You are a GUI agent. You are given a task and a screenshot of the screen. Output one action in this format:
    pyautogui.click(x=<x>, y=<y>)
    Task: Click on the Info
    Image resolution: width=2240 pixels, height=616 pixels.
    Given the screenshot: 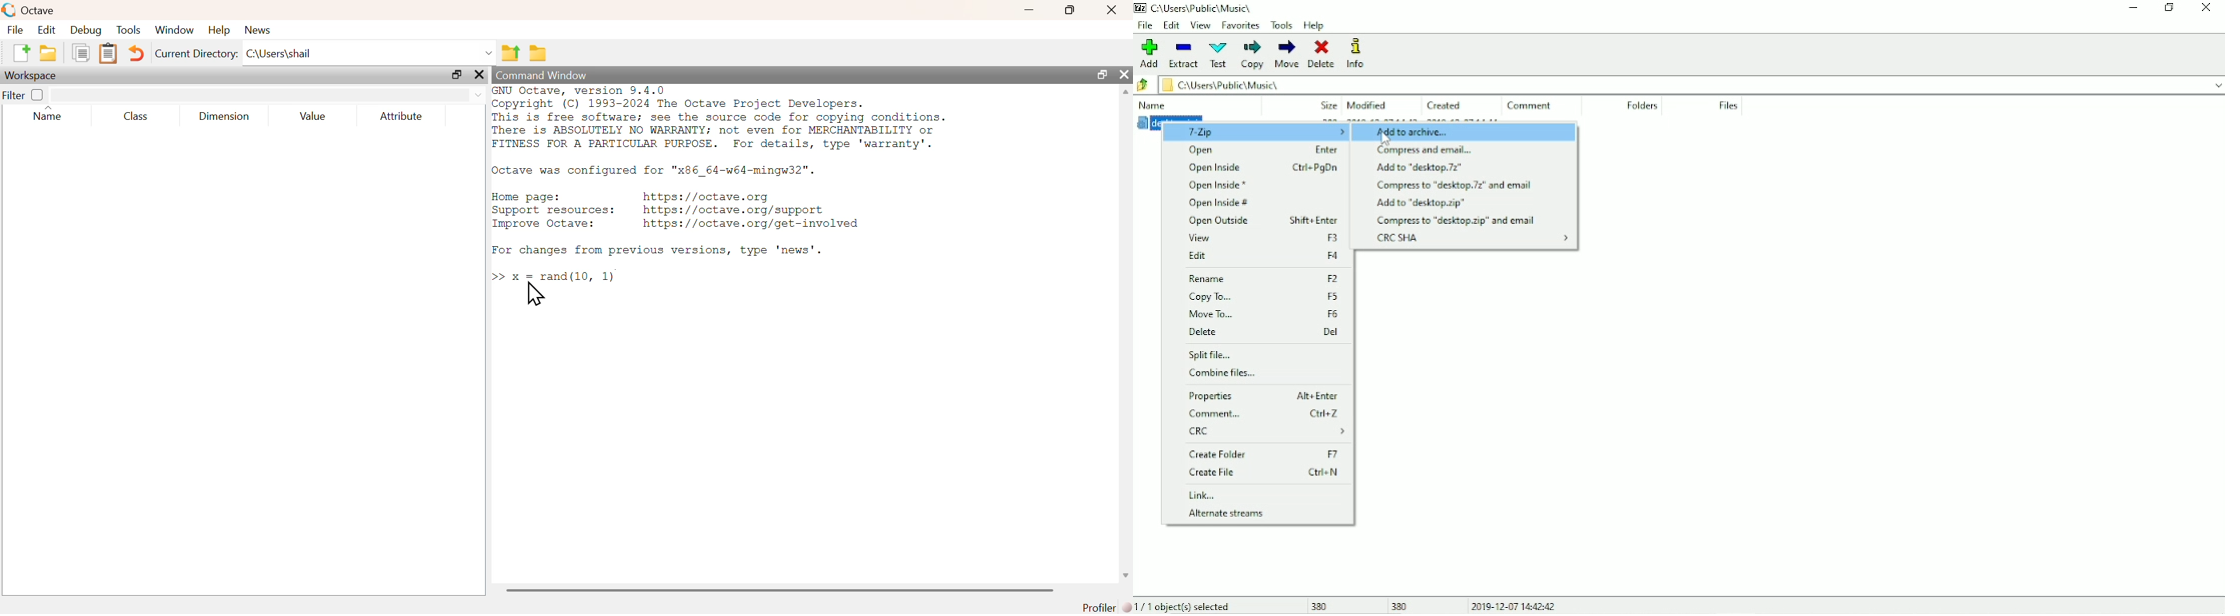 What is the action you would take?
    pyautogui.click(x=1356, y=53)
    